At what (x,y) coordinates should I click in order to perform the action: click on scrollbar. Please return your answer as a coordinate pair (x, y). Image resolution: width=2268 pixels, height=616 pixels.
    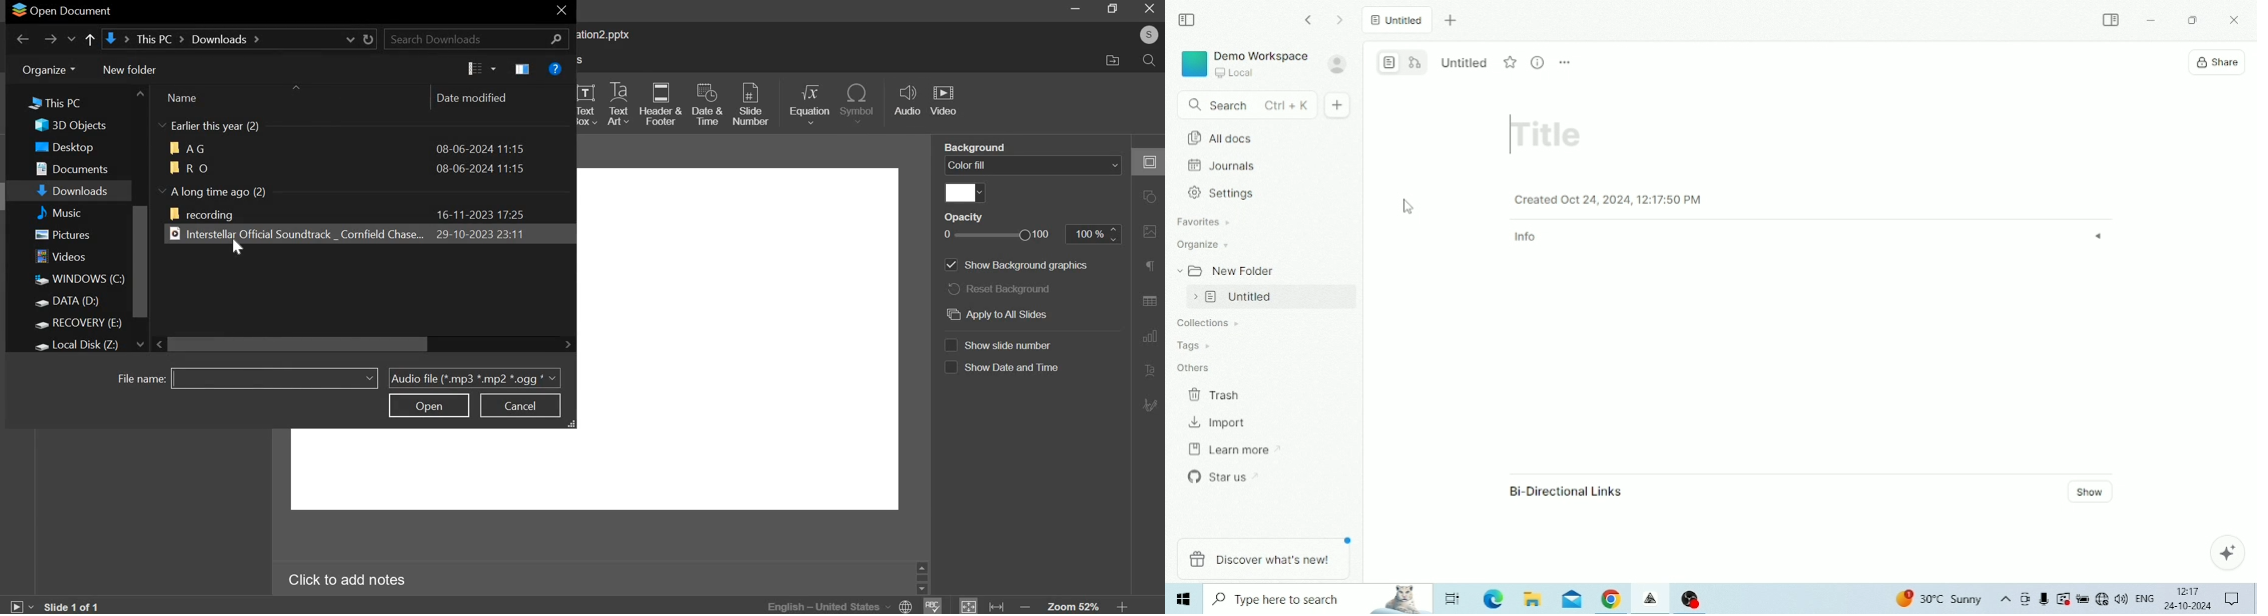
    Looking at the image, I should click on (922, 578).